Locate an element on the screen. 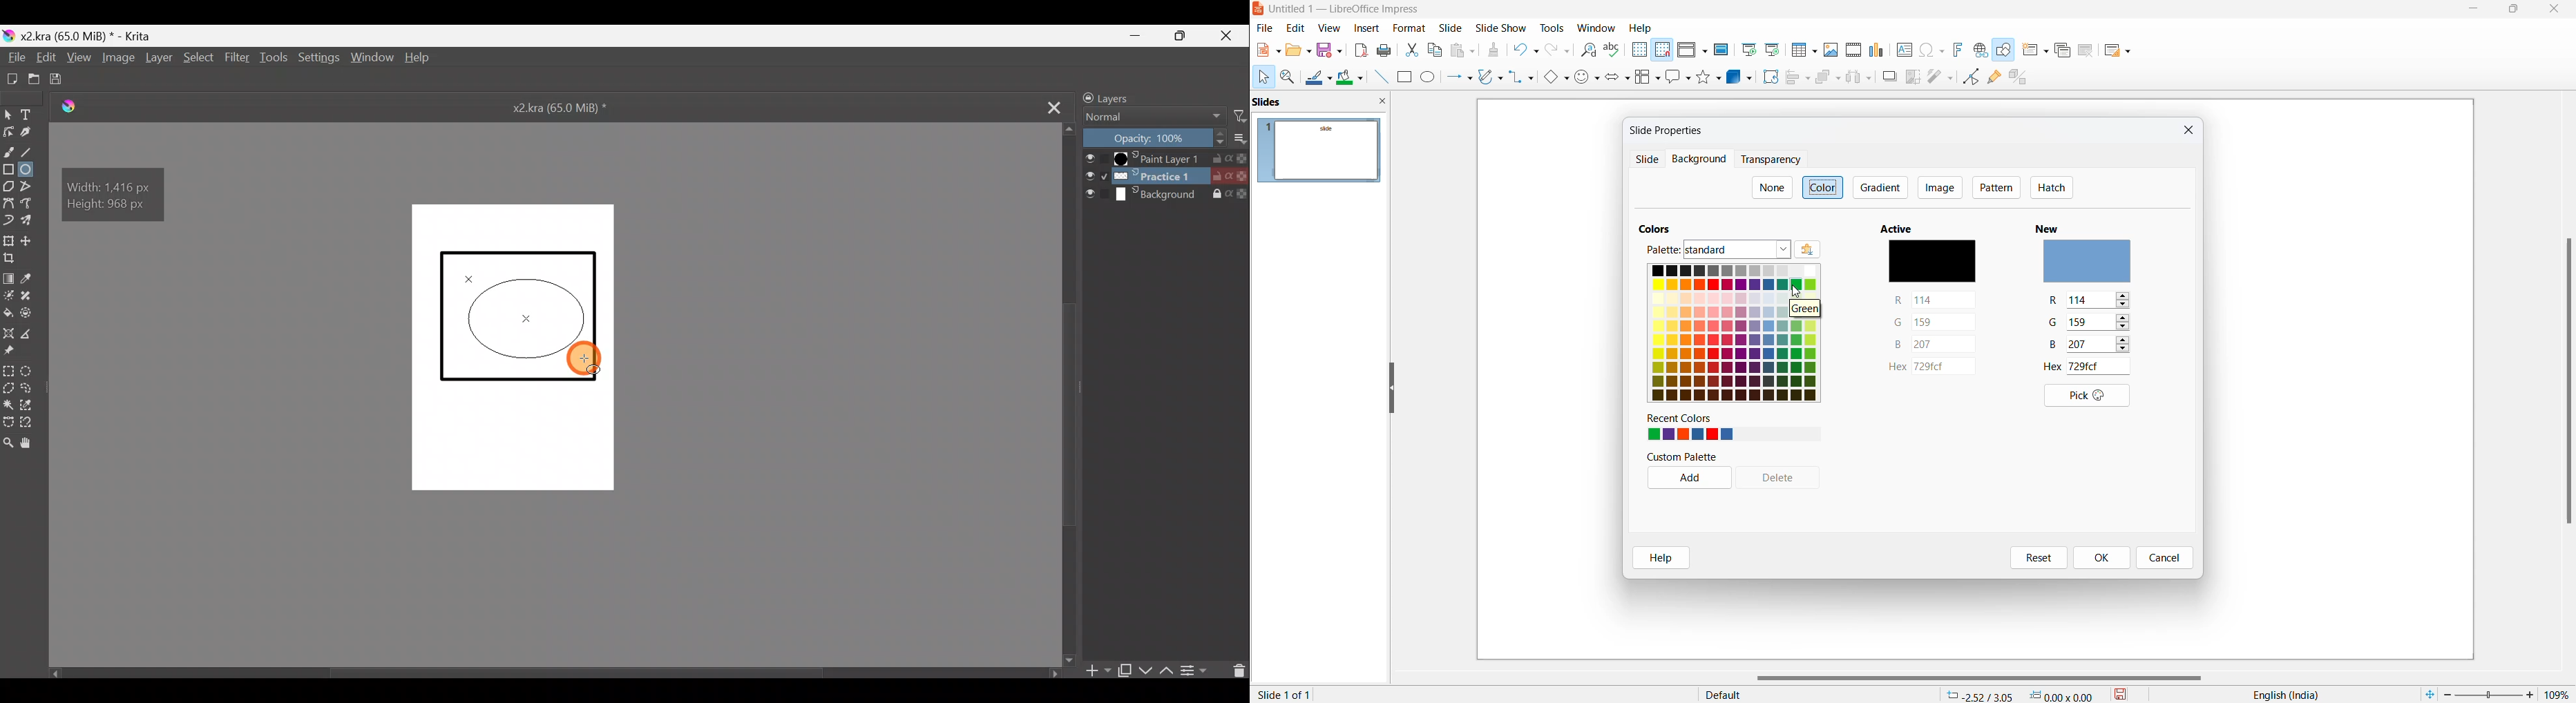 The height and width of the screenshot is (728, 2576). slide is located at coordinates (1409, 28).